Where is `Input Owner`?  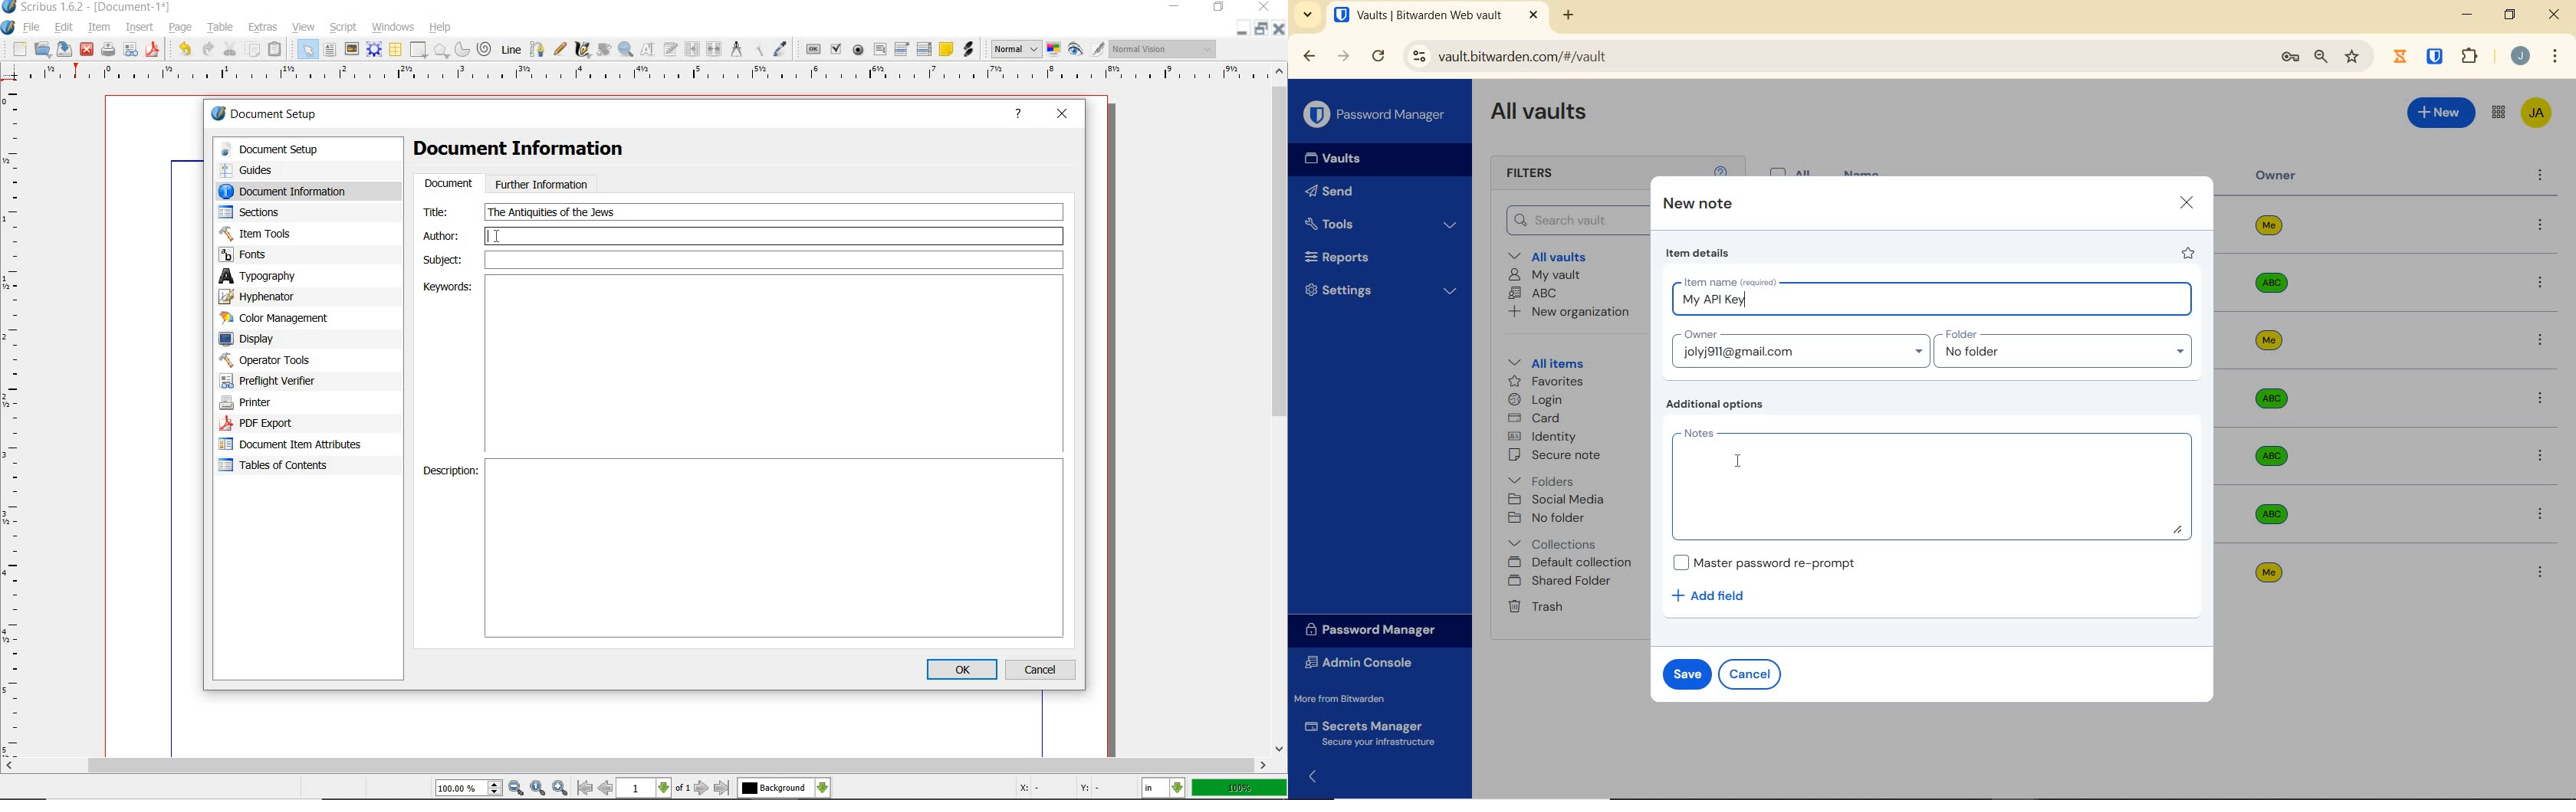
Input Owner is located at coordinates (1798, 348).